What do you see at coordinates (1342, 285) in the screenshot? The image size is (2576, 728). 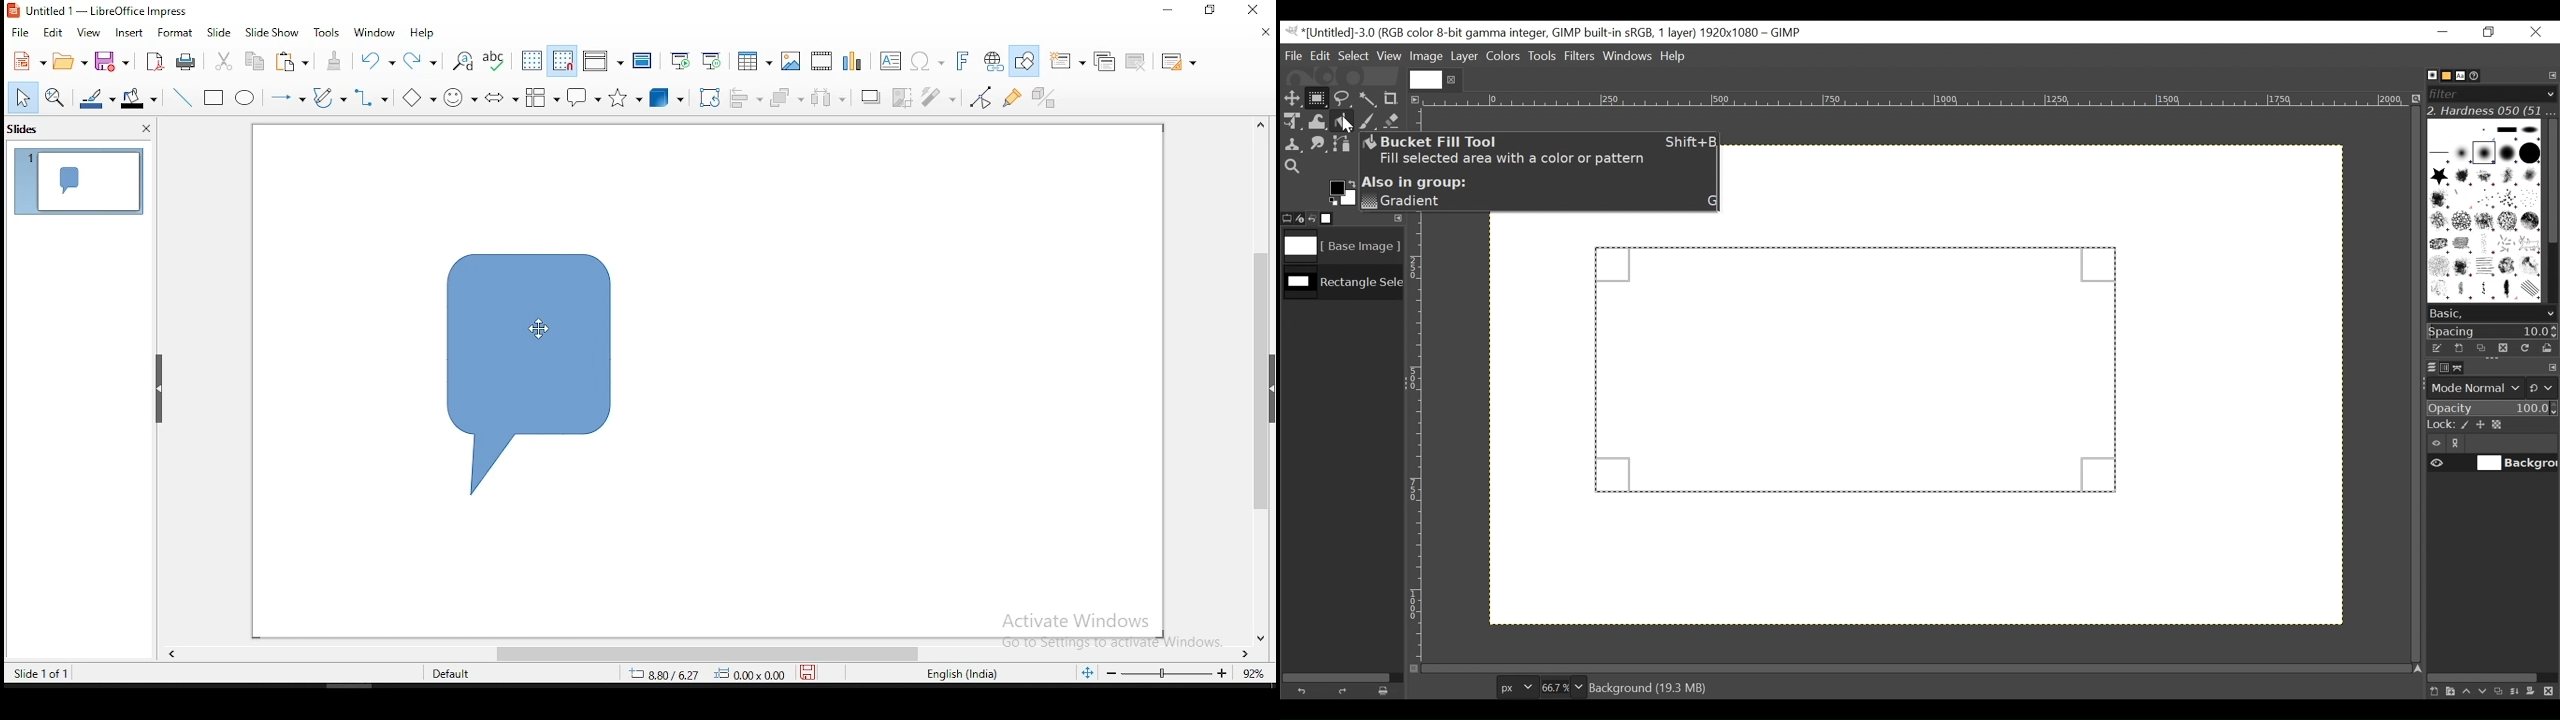 I see `Image` at bounding box center [1342, 285].